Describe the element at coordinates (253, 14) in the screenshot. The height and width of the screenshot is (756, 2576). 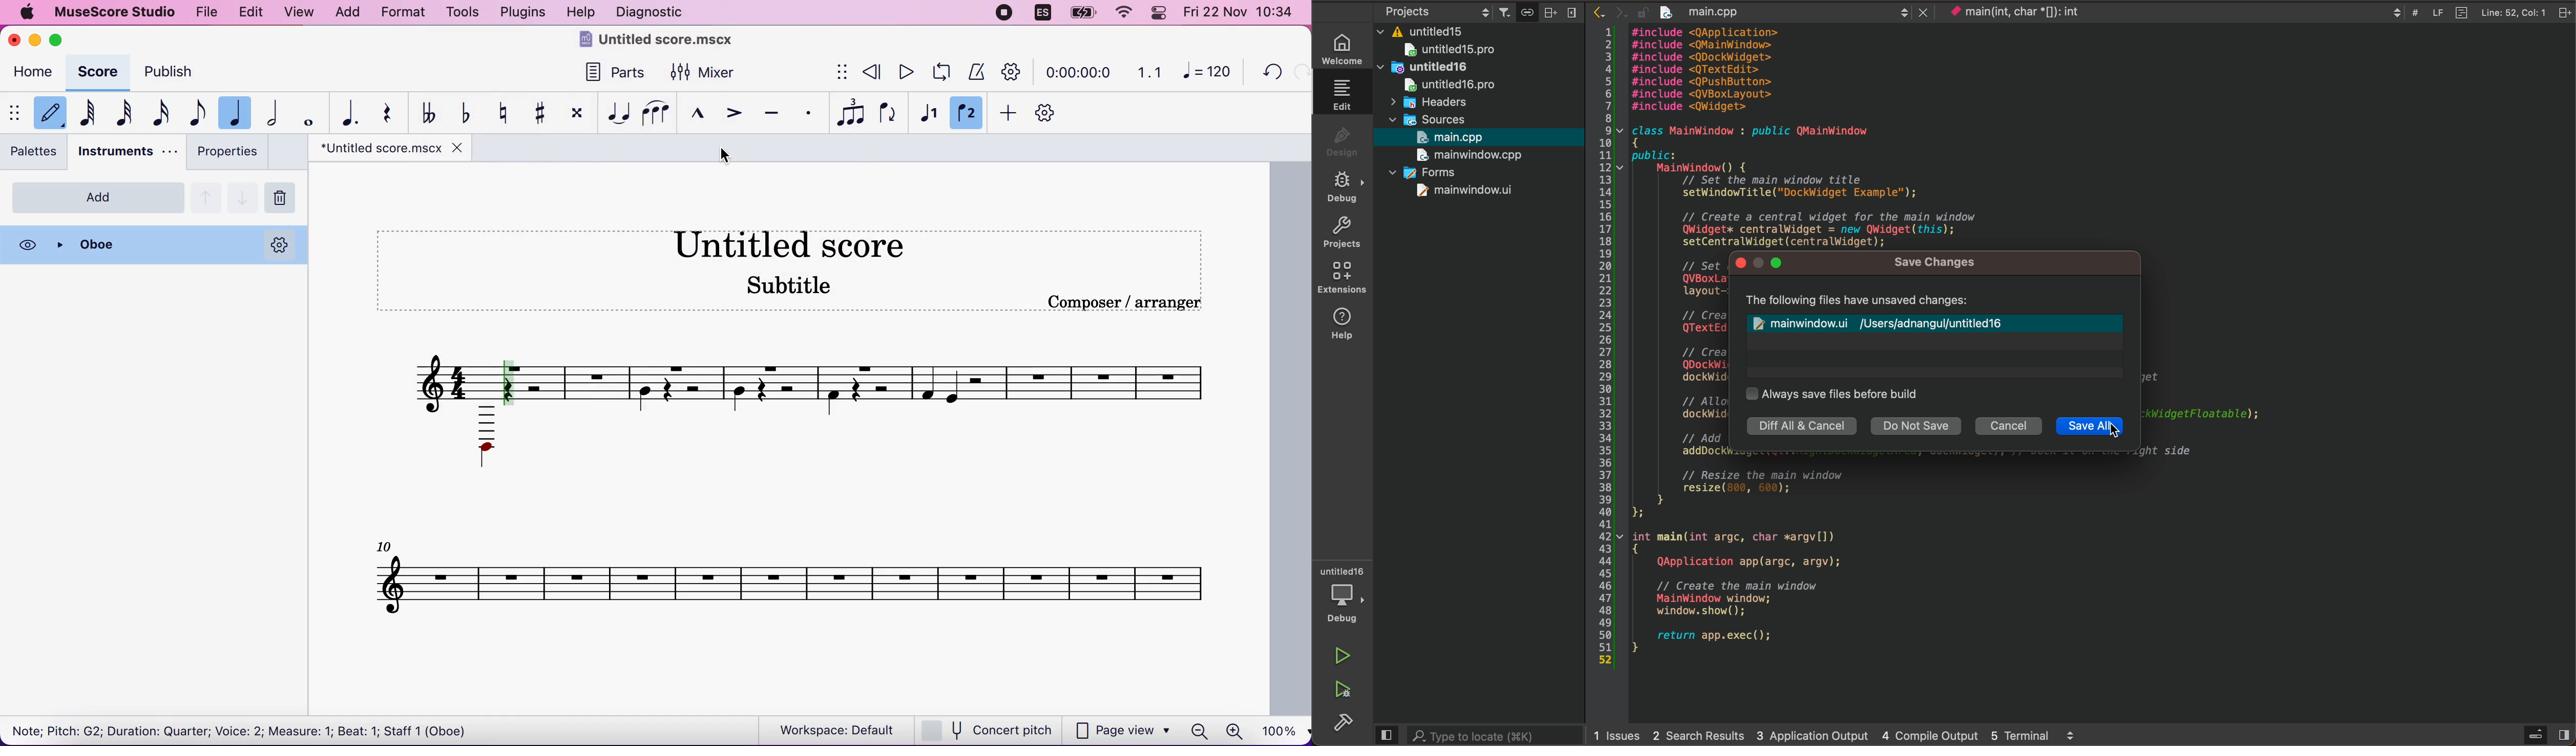
I see `edit` at that location.